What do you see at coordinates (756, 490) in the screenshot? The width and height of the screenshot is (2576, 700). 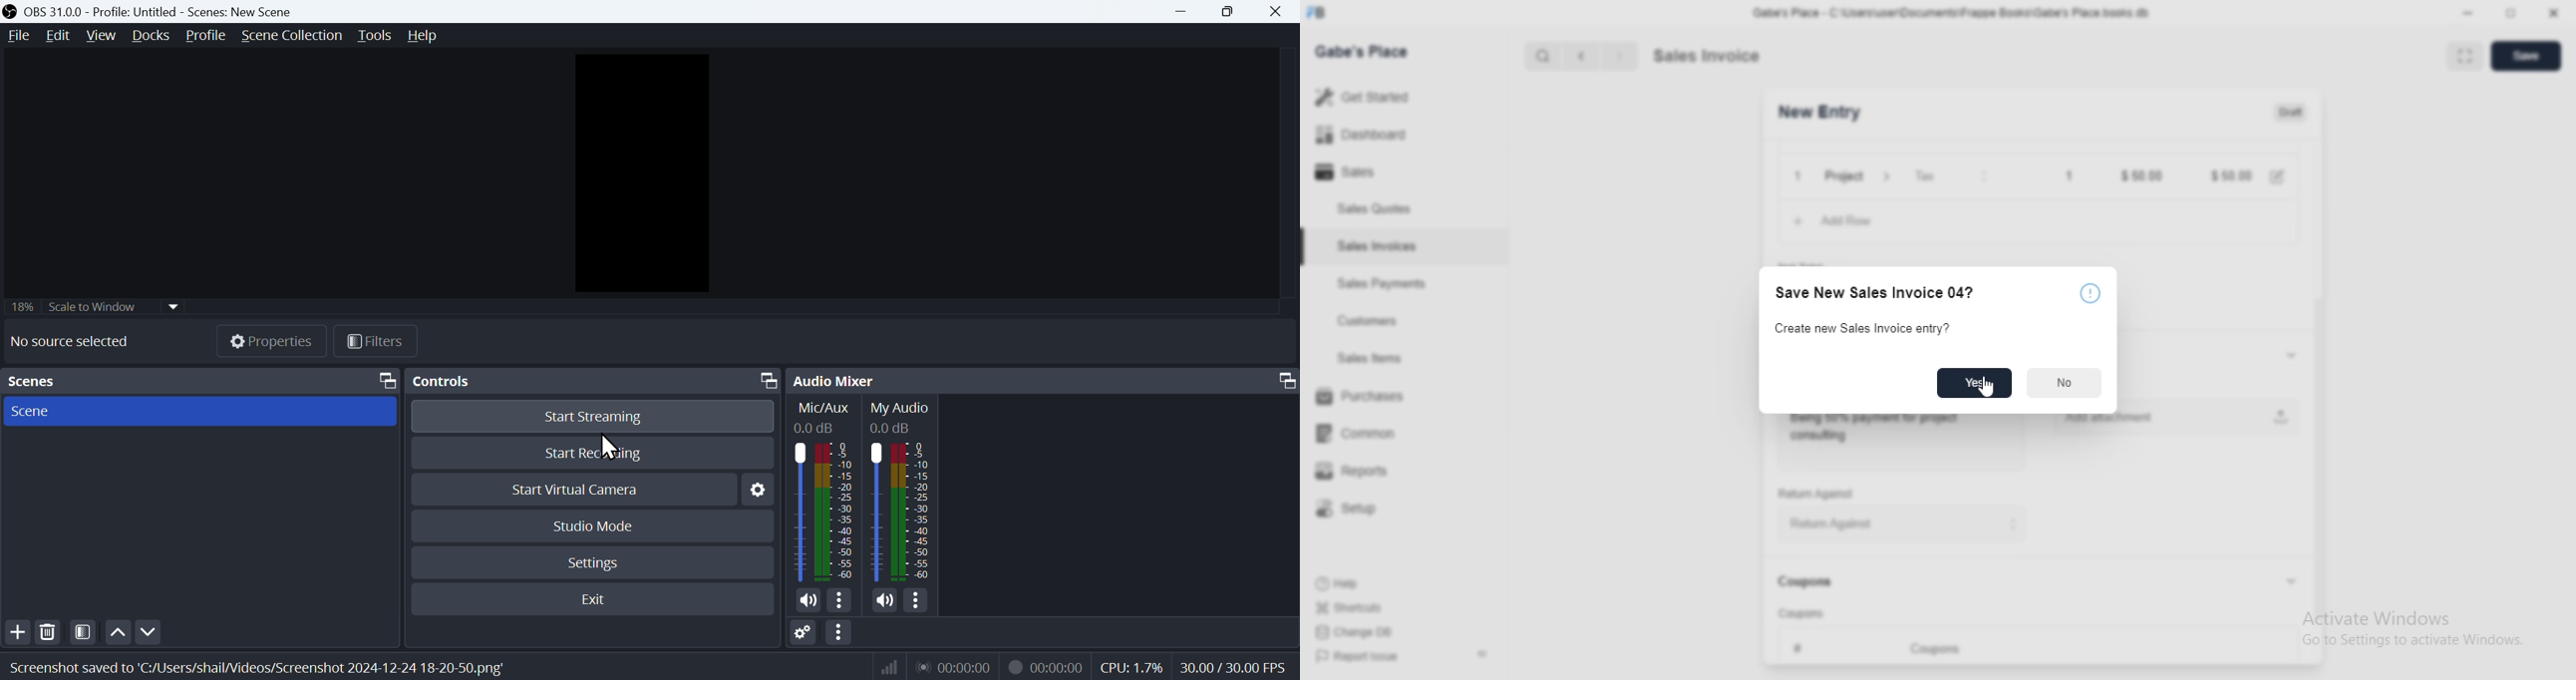 I see `Settings` at bounding box center [756, 490].